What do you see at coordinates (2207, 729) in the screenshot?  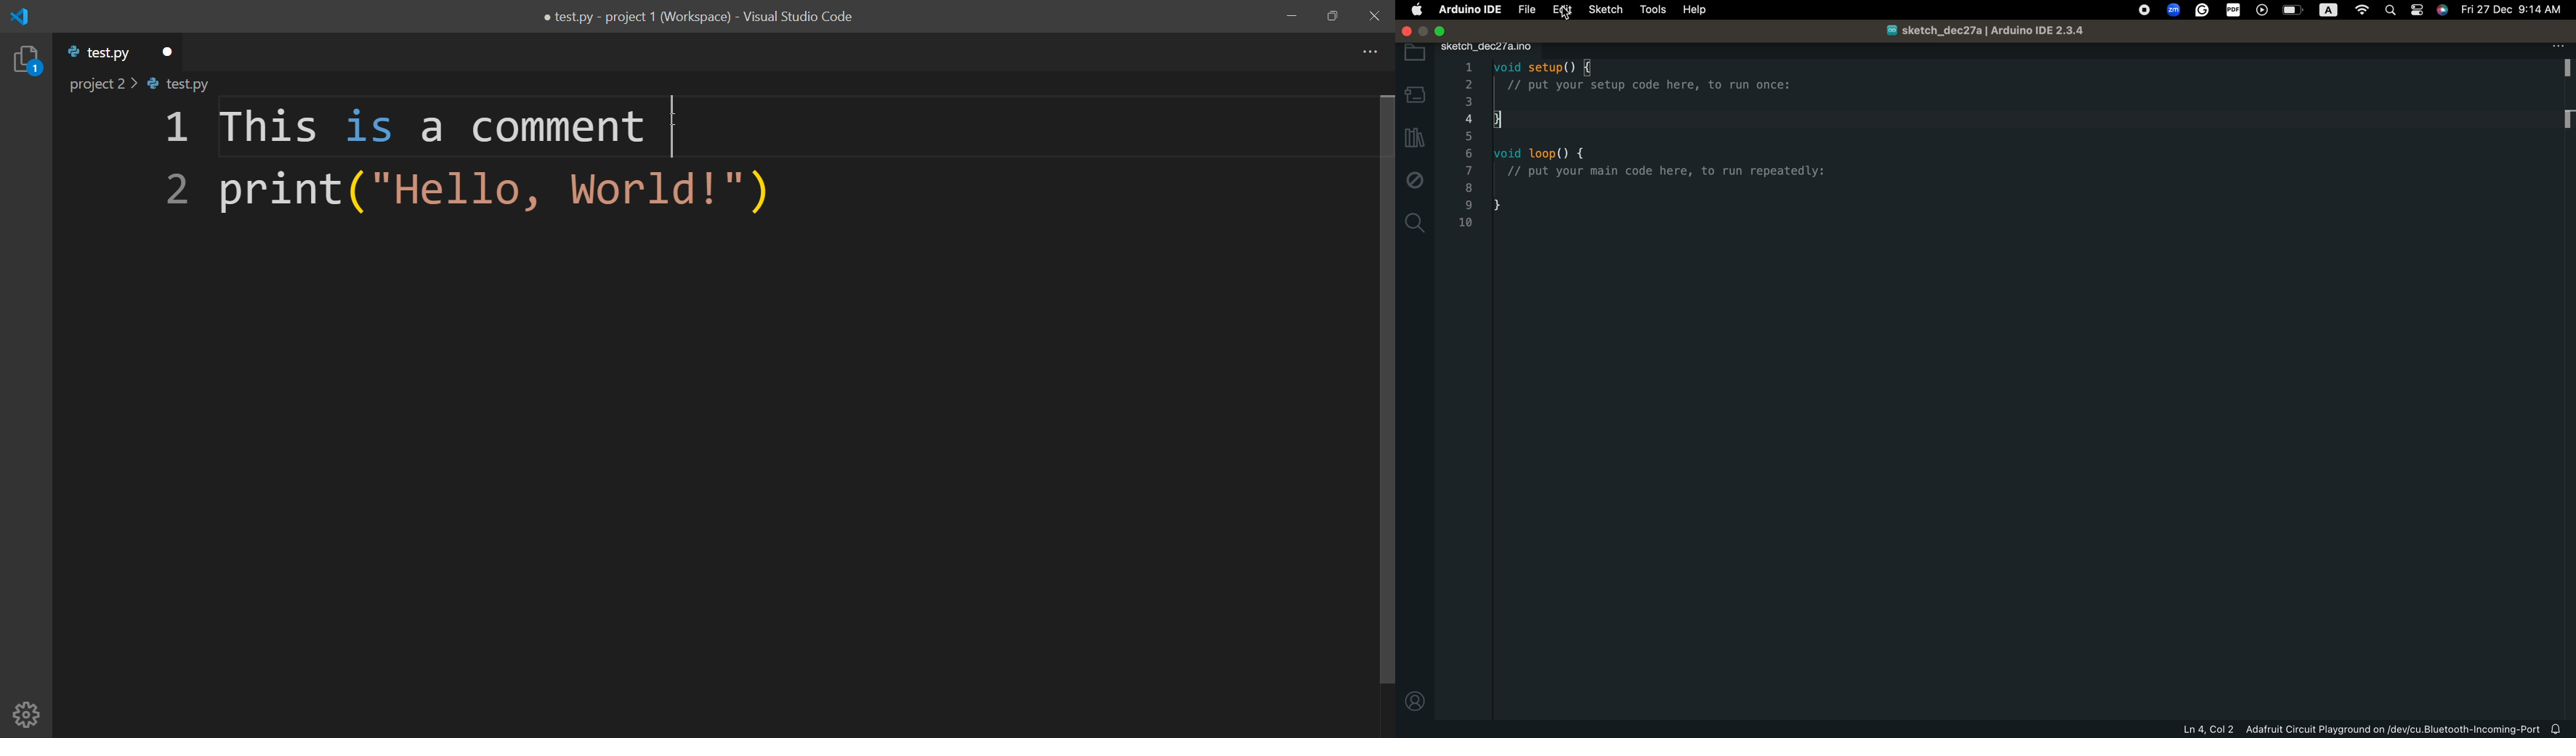 I see `Ln 4, Col 2` at bounding box center [2207, 729].